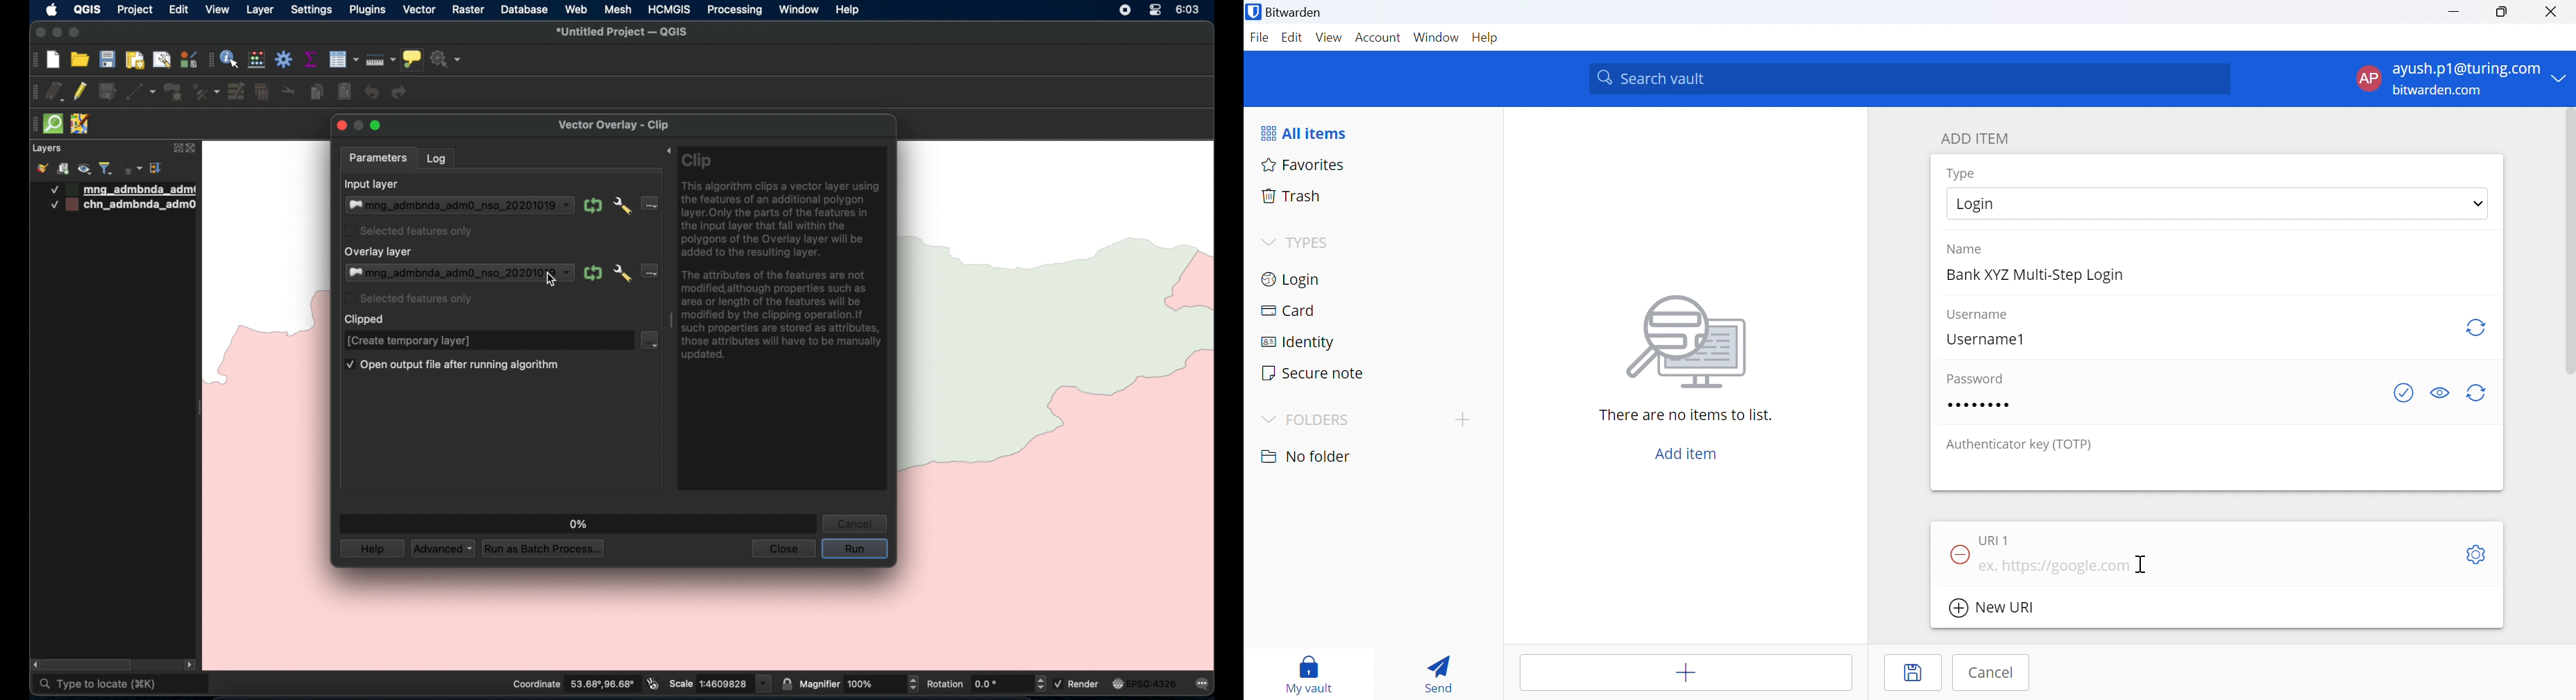 The image size is (2576, 700). I want to click on scrollbar, so click(2568, 244).